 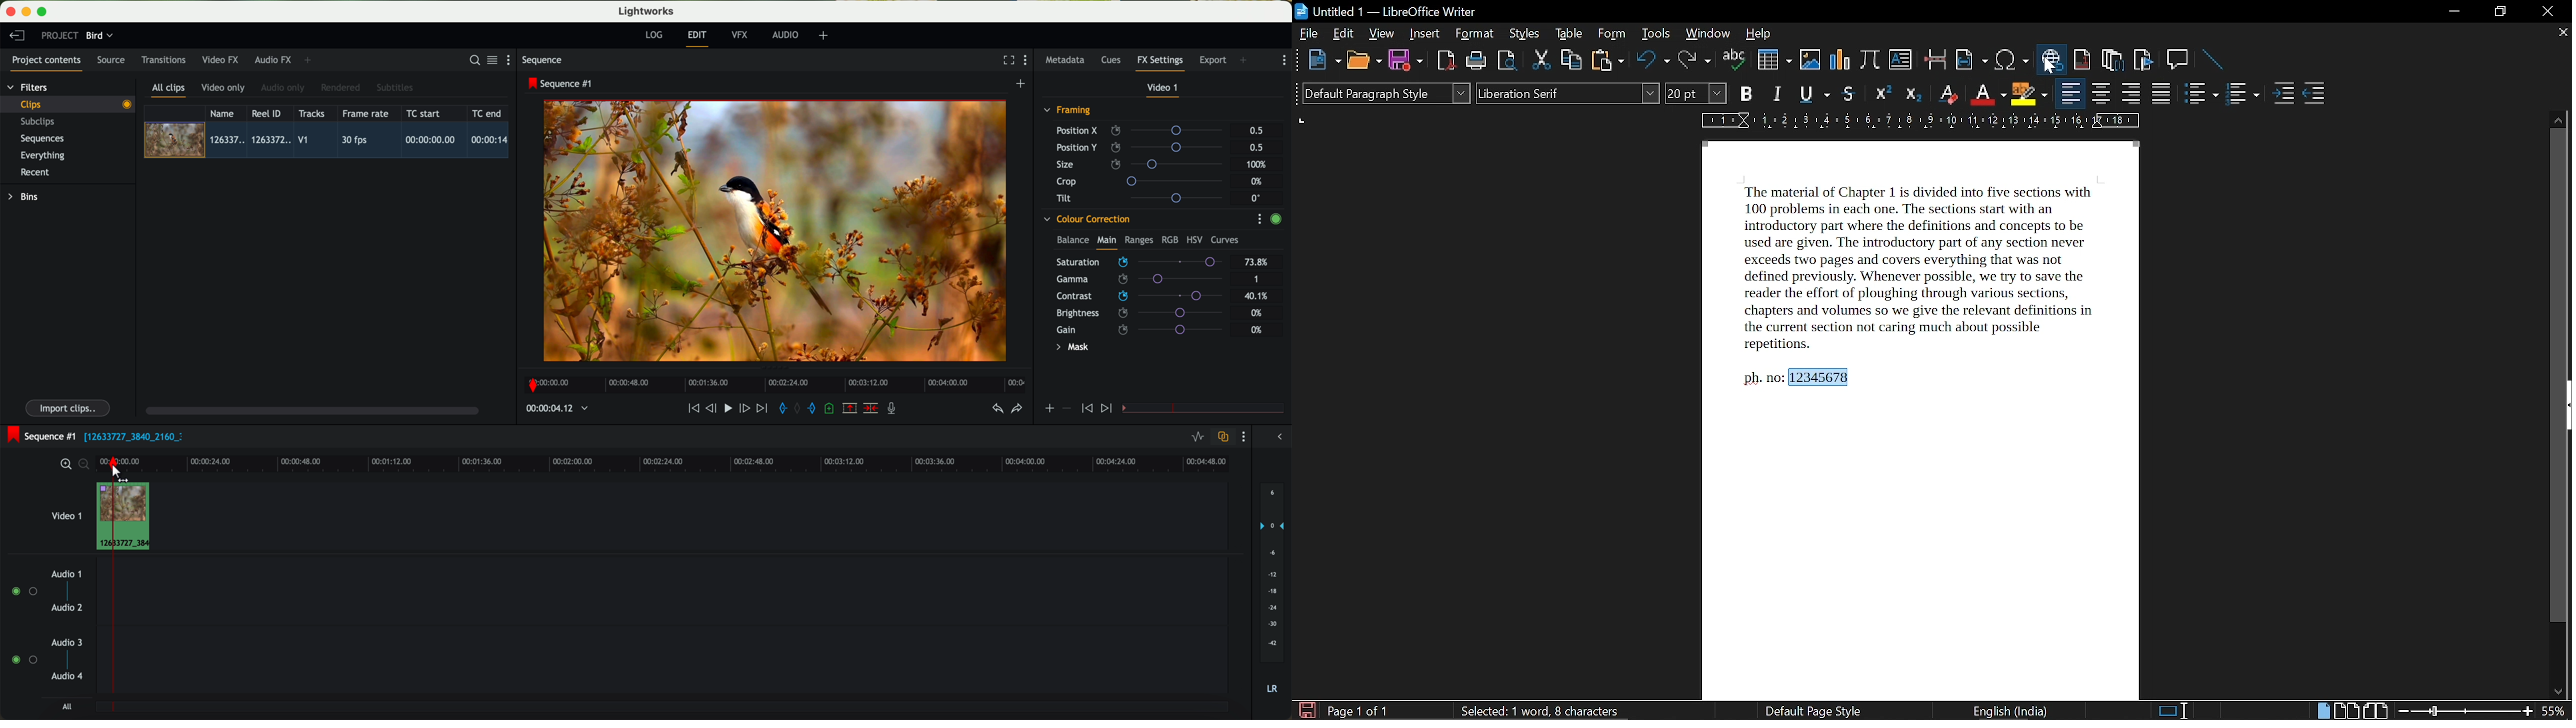 What do you see at coordinates (1246, 61) in the screenshot?
I see `add panel` at bounding box center [1246, 61].